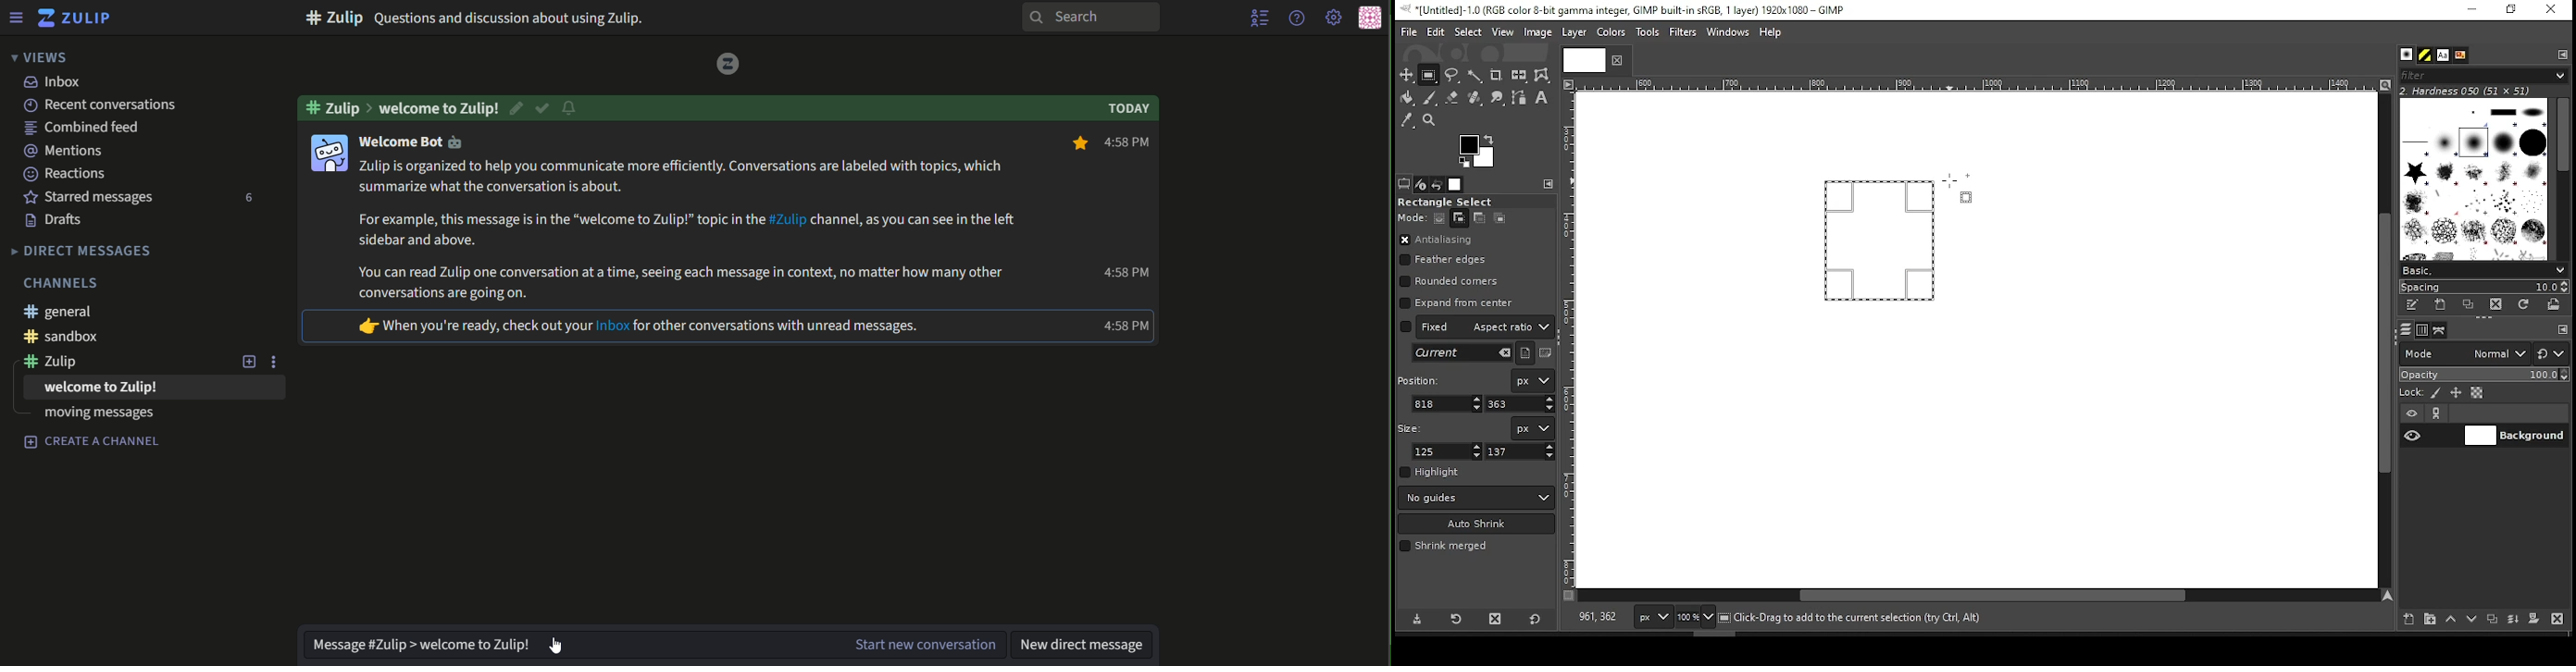 This screenshot has width=2576, height=672. What do you see at coordinates (1370, 18) in the screenshot?
I see `personal menu` at bounding box center [1370, 18].